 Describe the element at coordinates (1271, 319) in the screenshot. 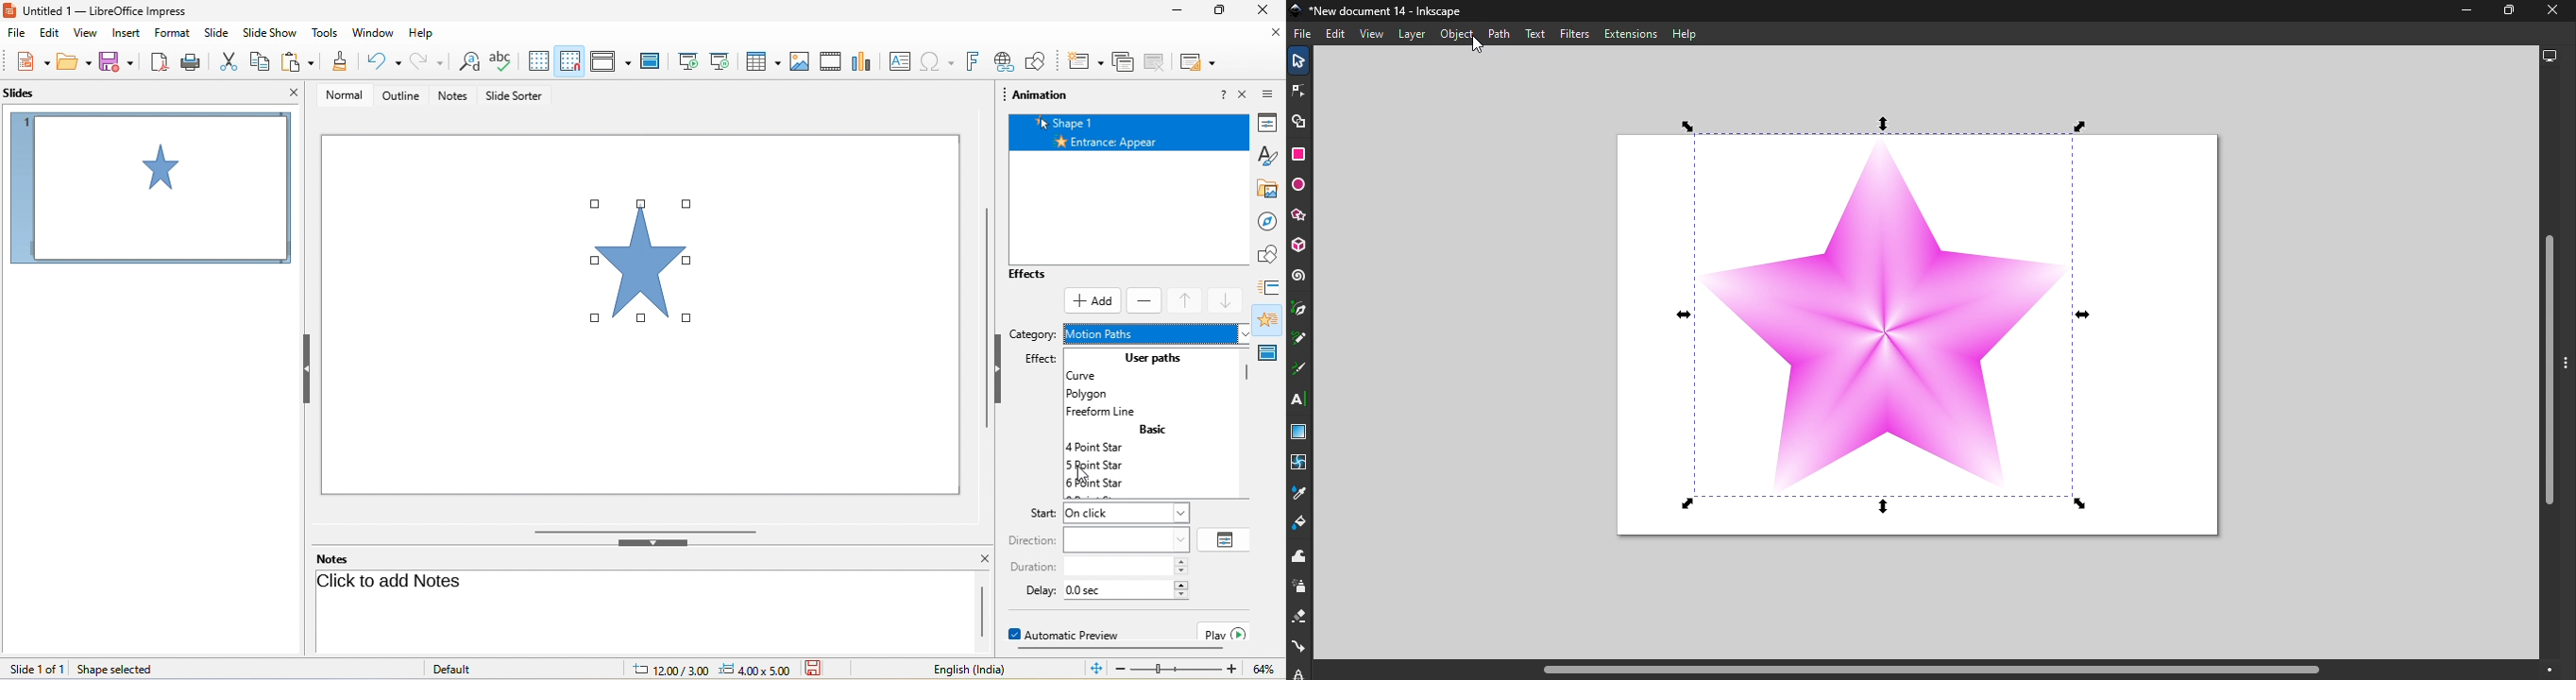

I see `animation` at that location.